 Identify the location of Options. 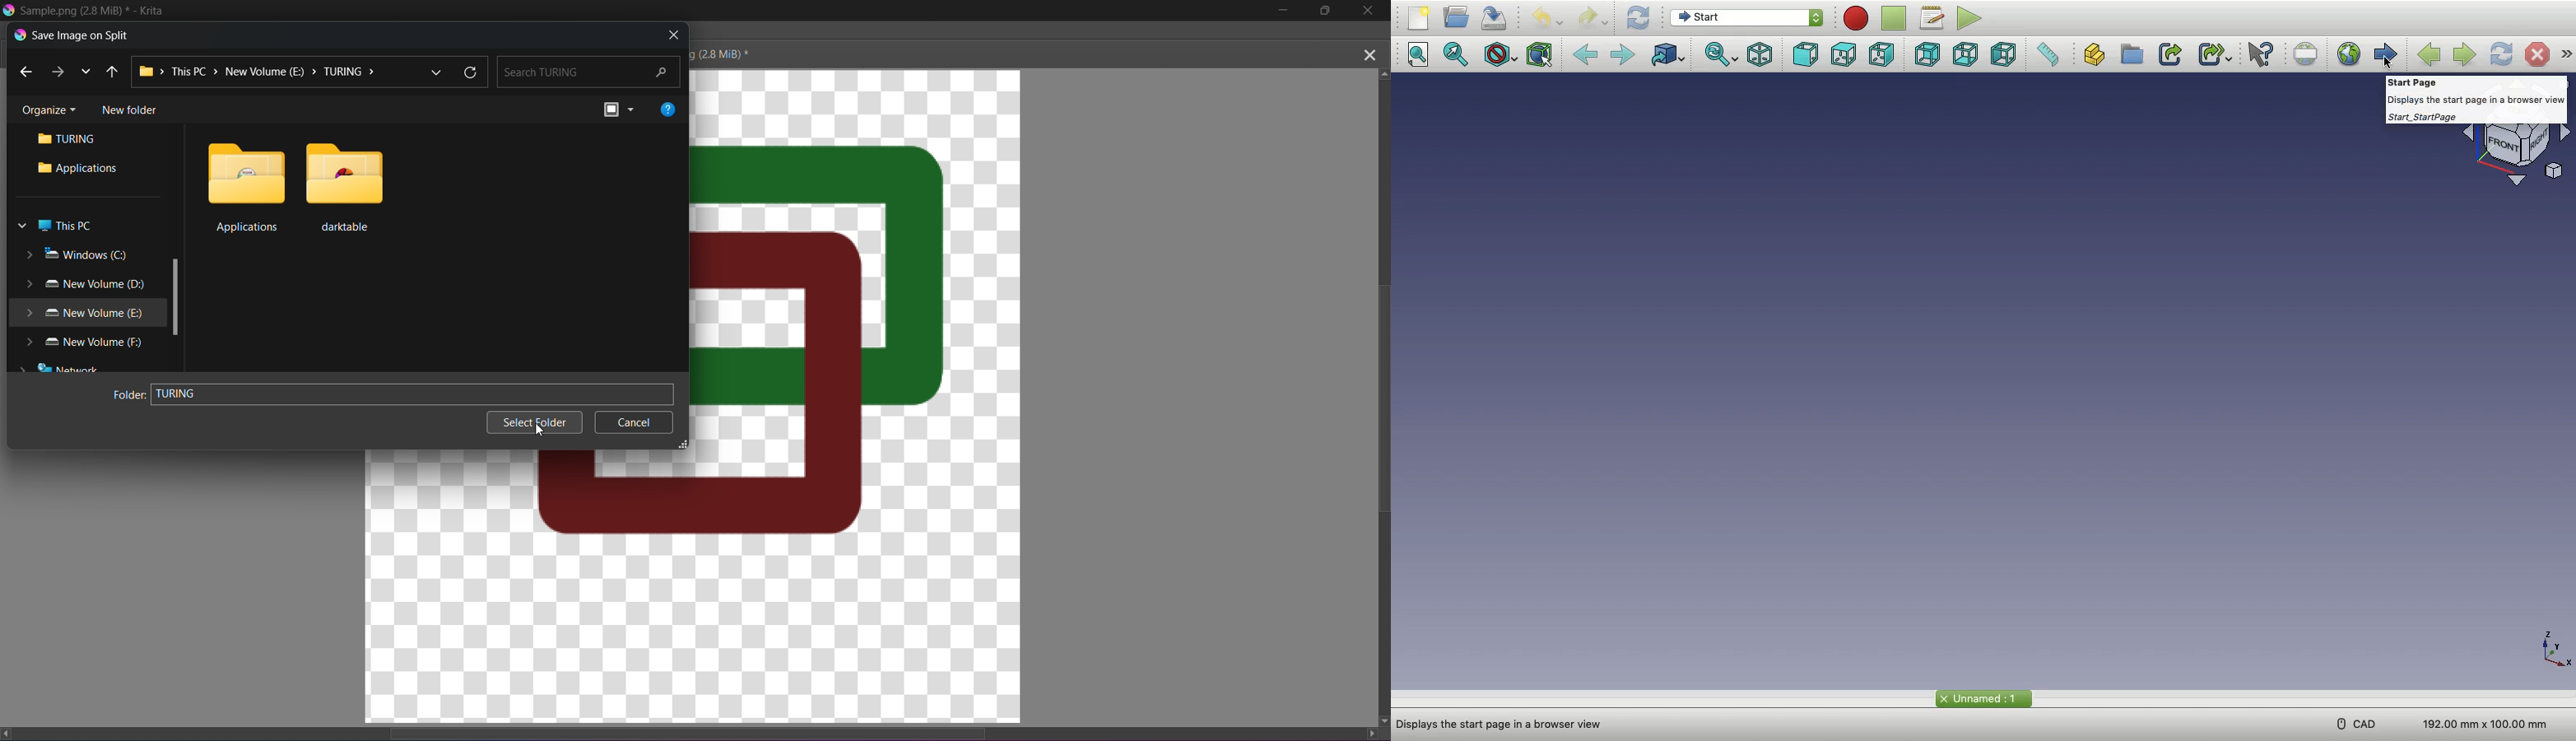
(618, 109).